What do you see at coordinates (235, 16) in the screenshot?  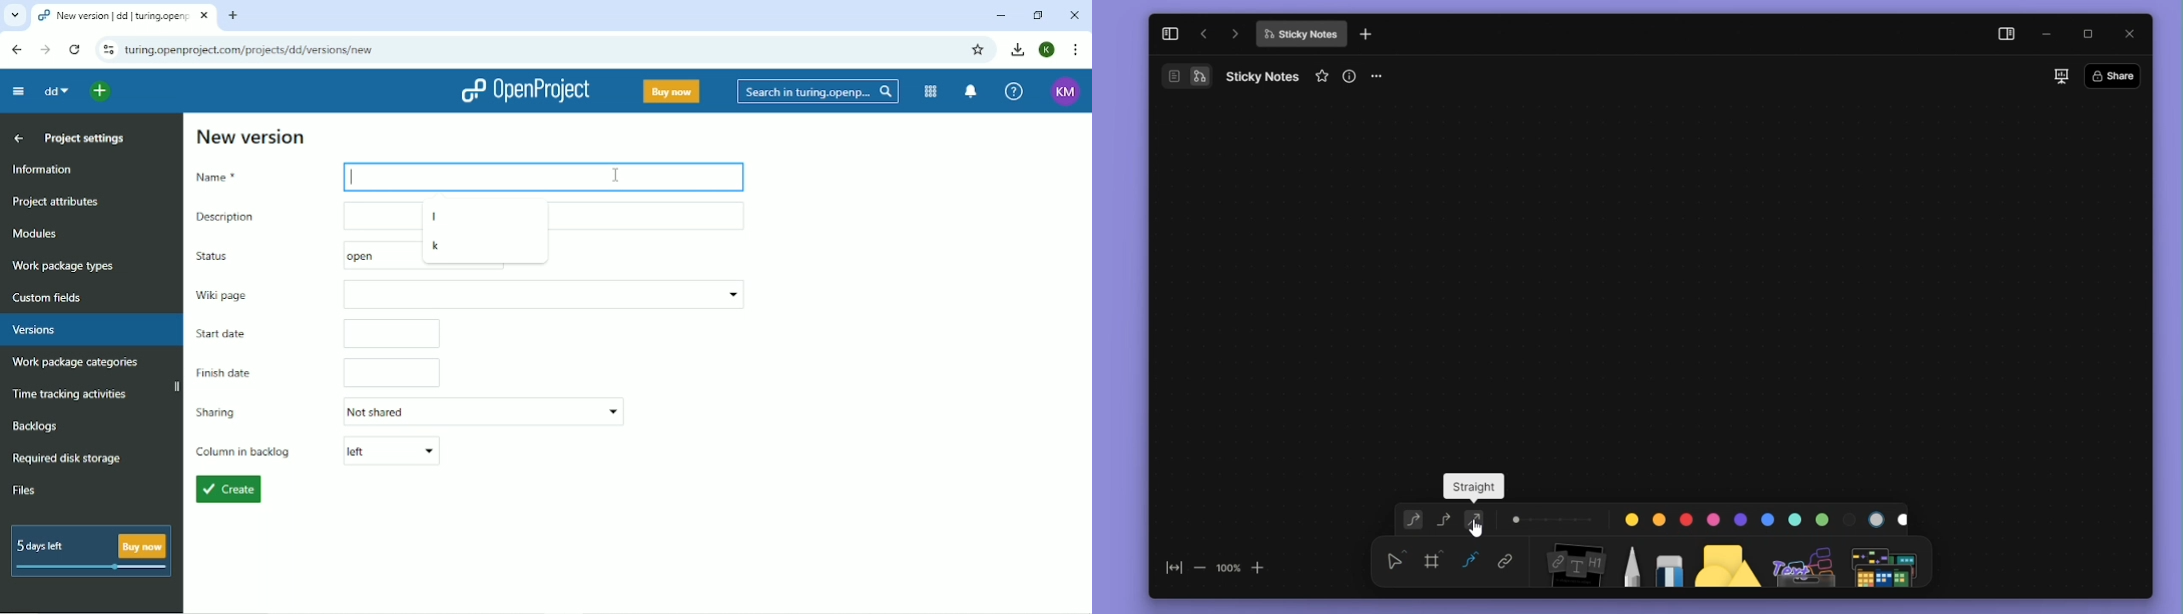 I see `New tab` at bounding box center [235, 16].